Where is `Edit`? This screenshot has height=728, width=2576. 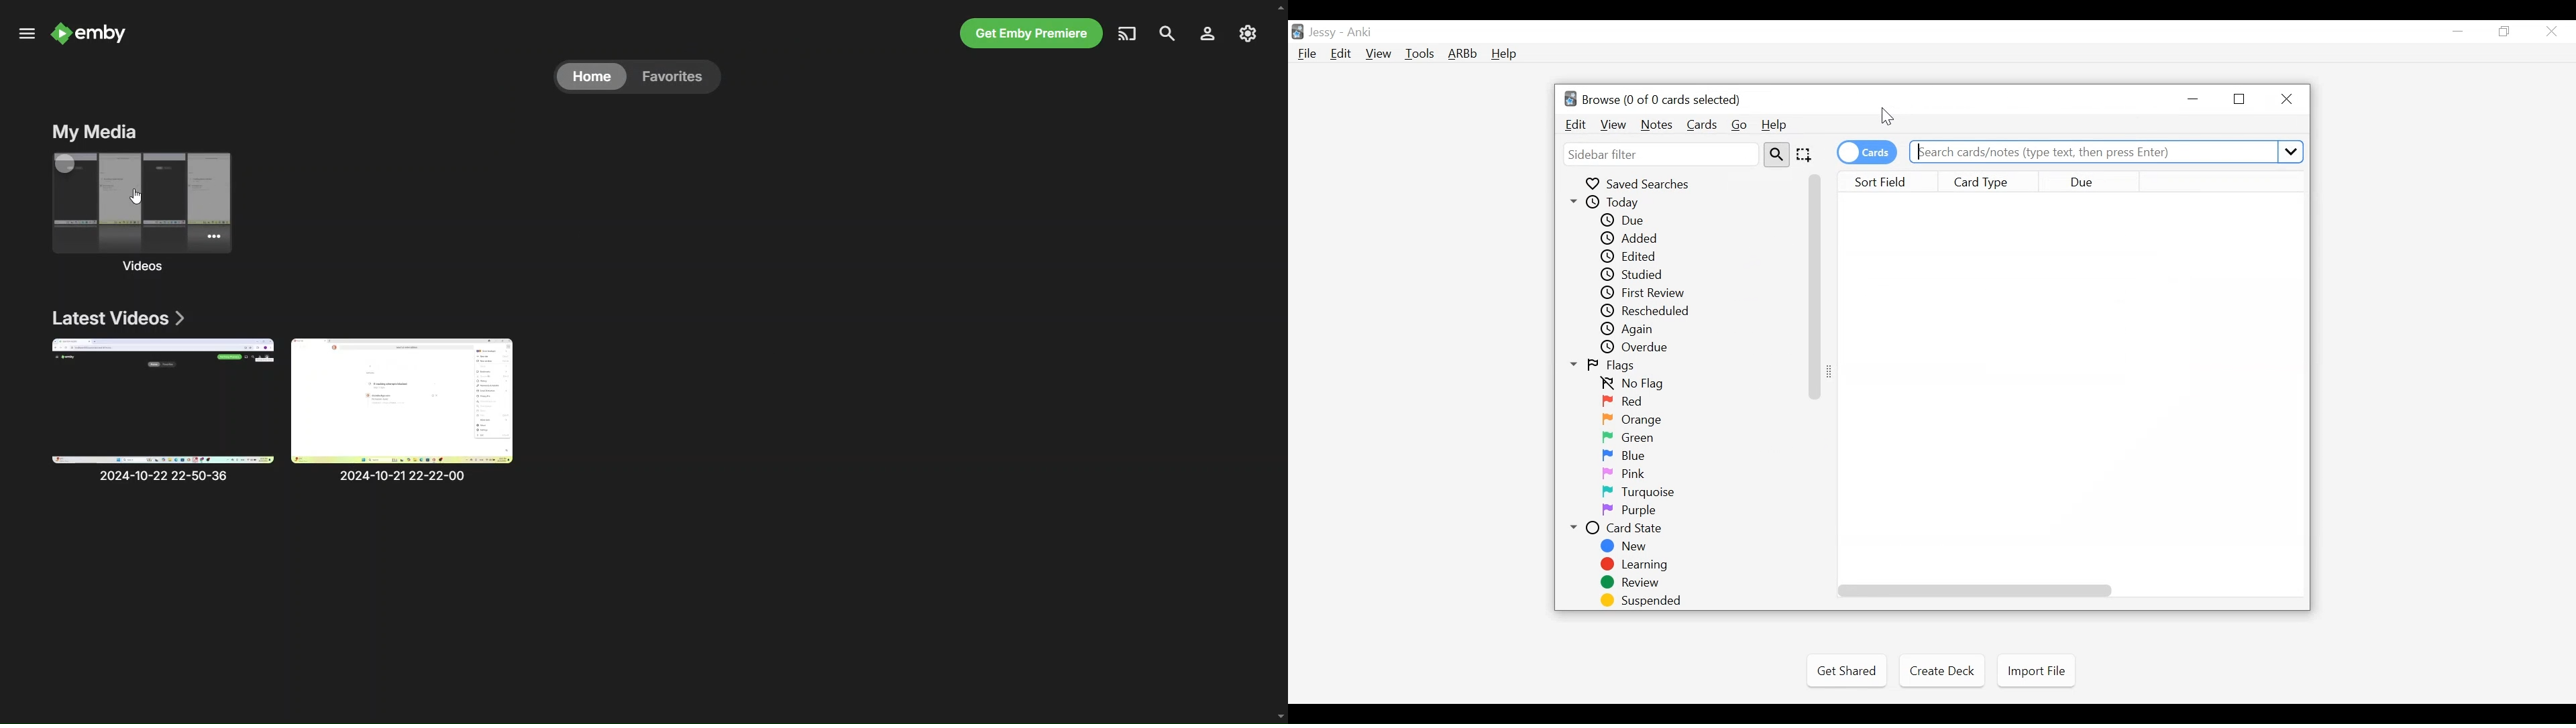
Edit is located at coordinates (1577, 125).